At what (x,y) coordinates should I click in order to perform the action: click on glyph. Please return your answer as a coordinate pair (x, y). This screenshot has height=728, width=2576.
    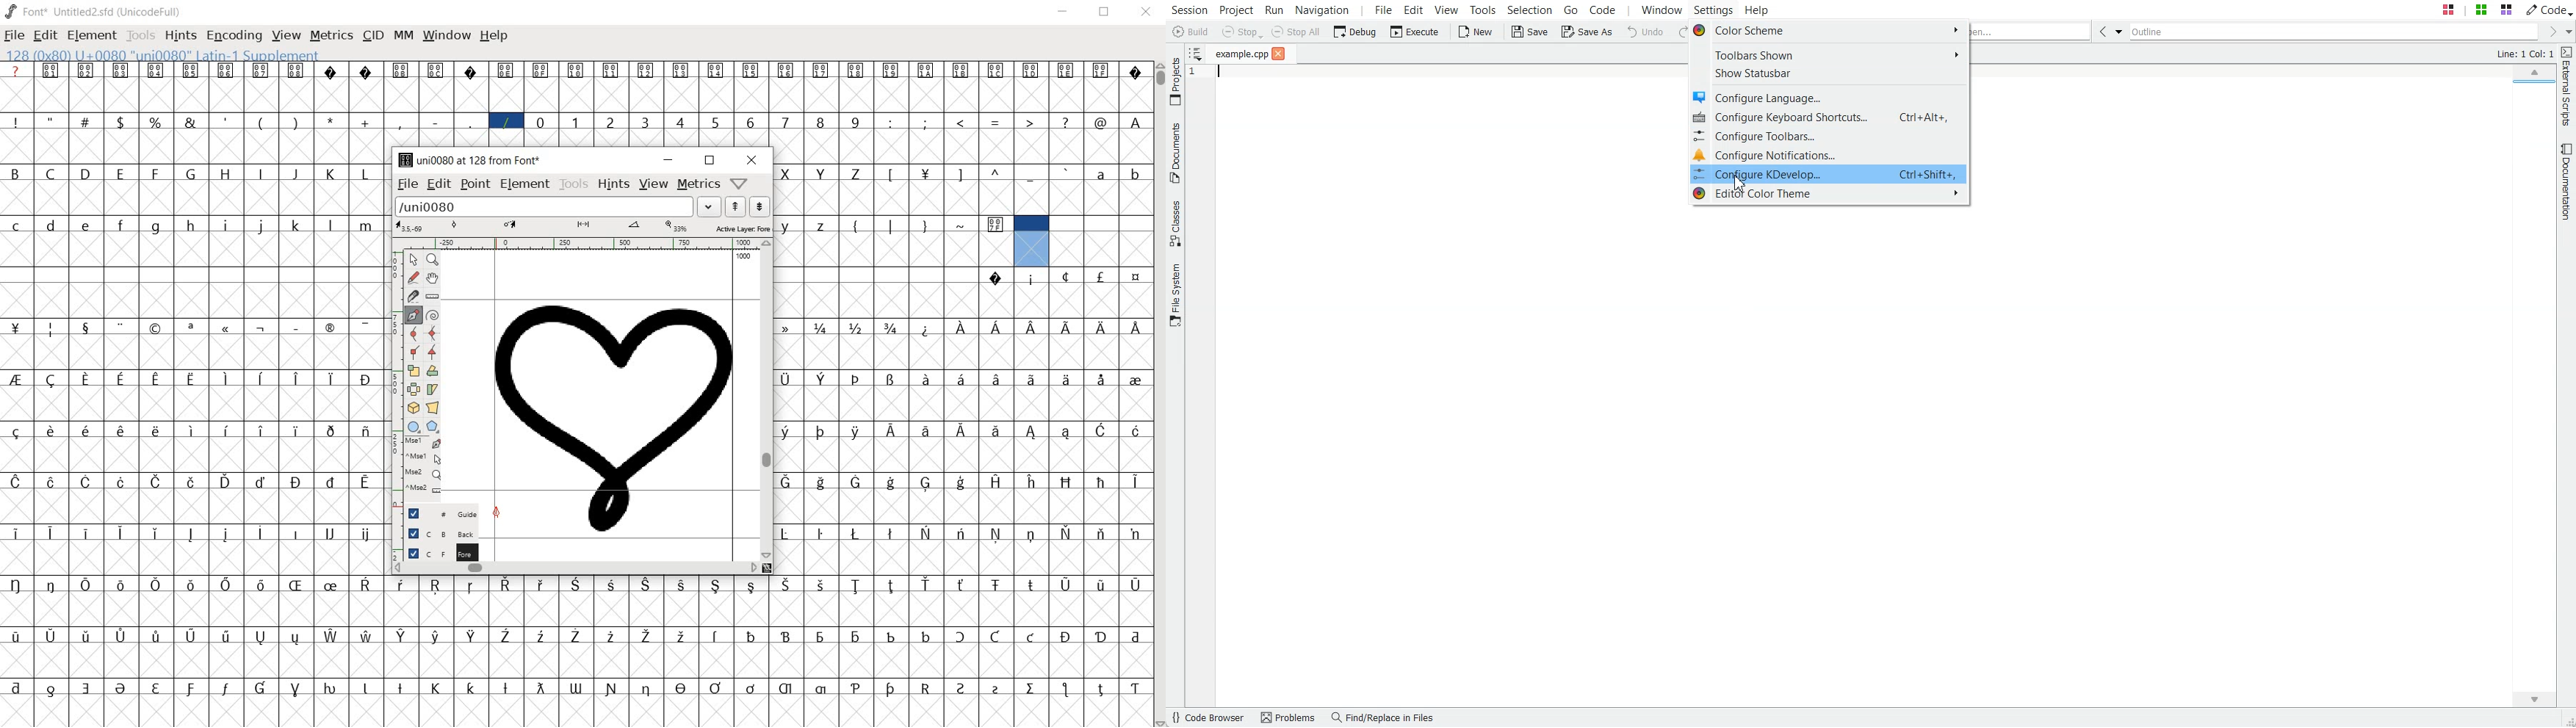
    Looking at the image, I should click on (400, 585).